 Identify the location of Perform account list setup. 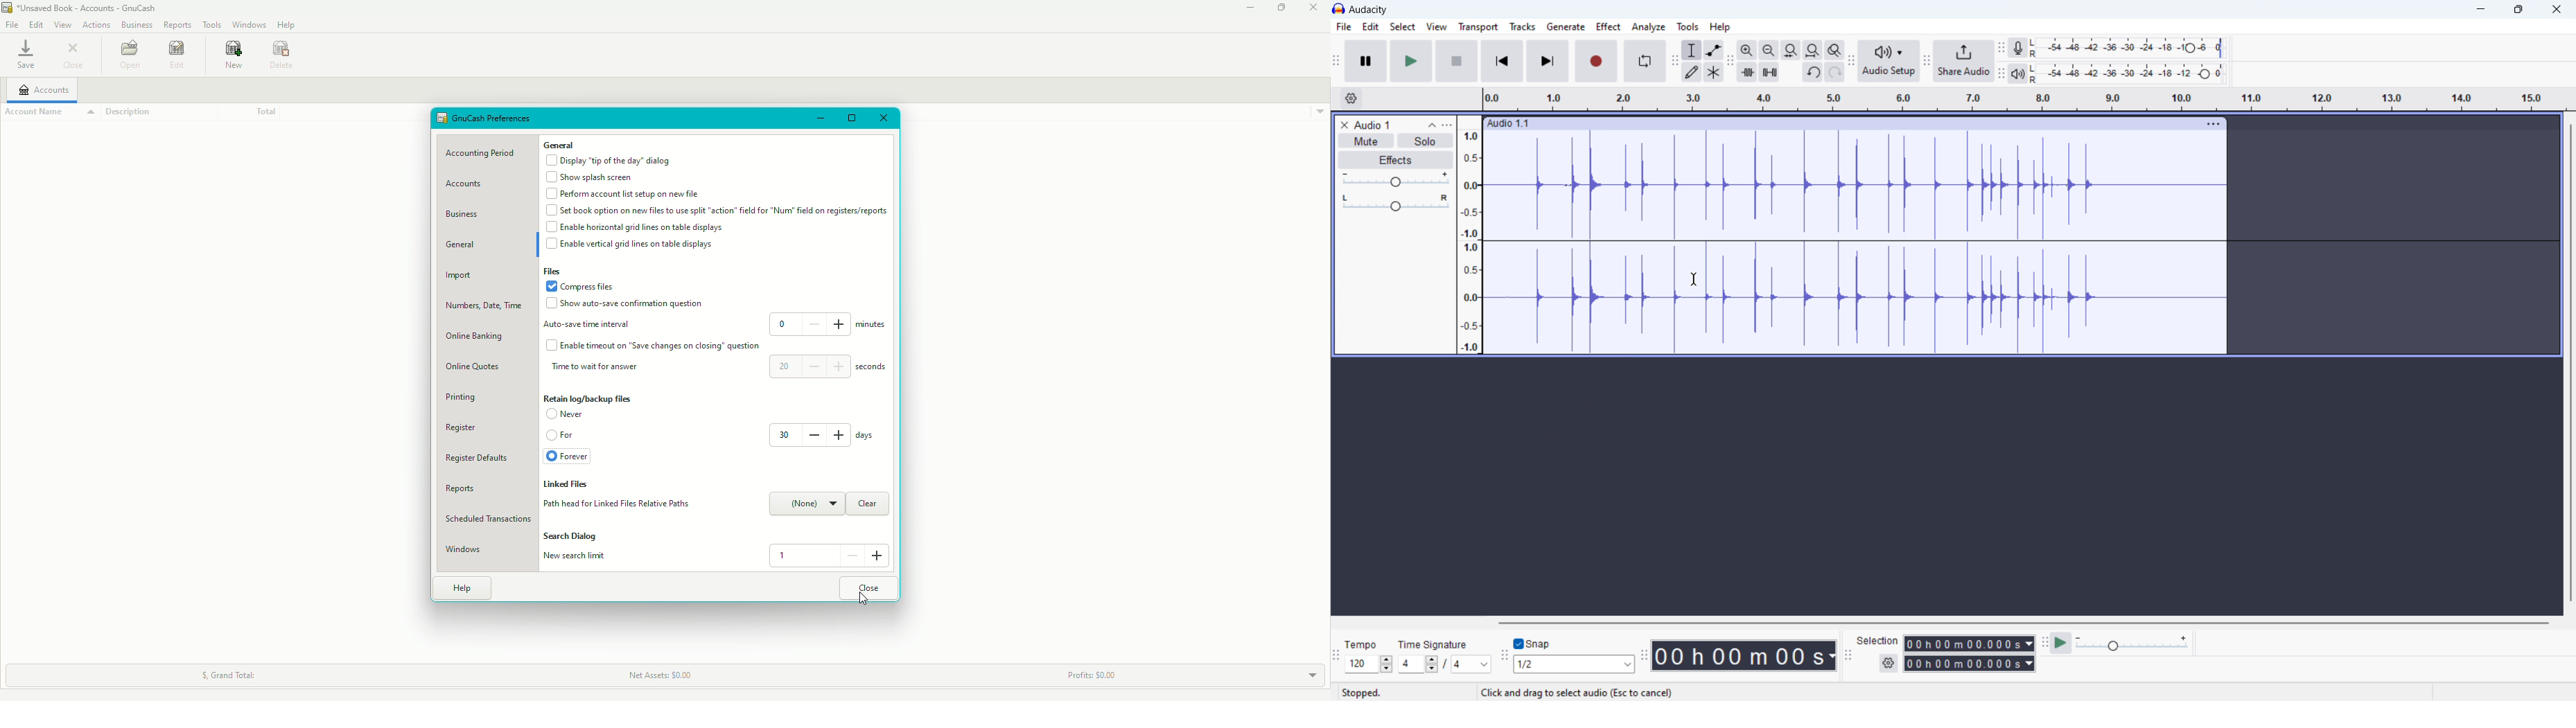
(623, 195).